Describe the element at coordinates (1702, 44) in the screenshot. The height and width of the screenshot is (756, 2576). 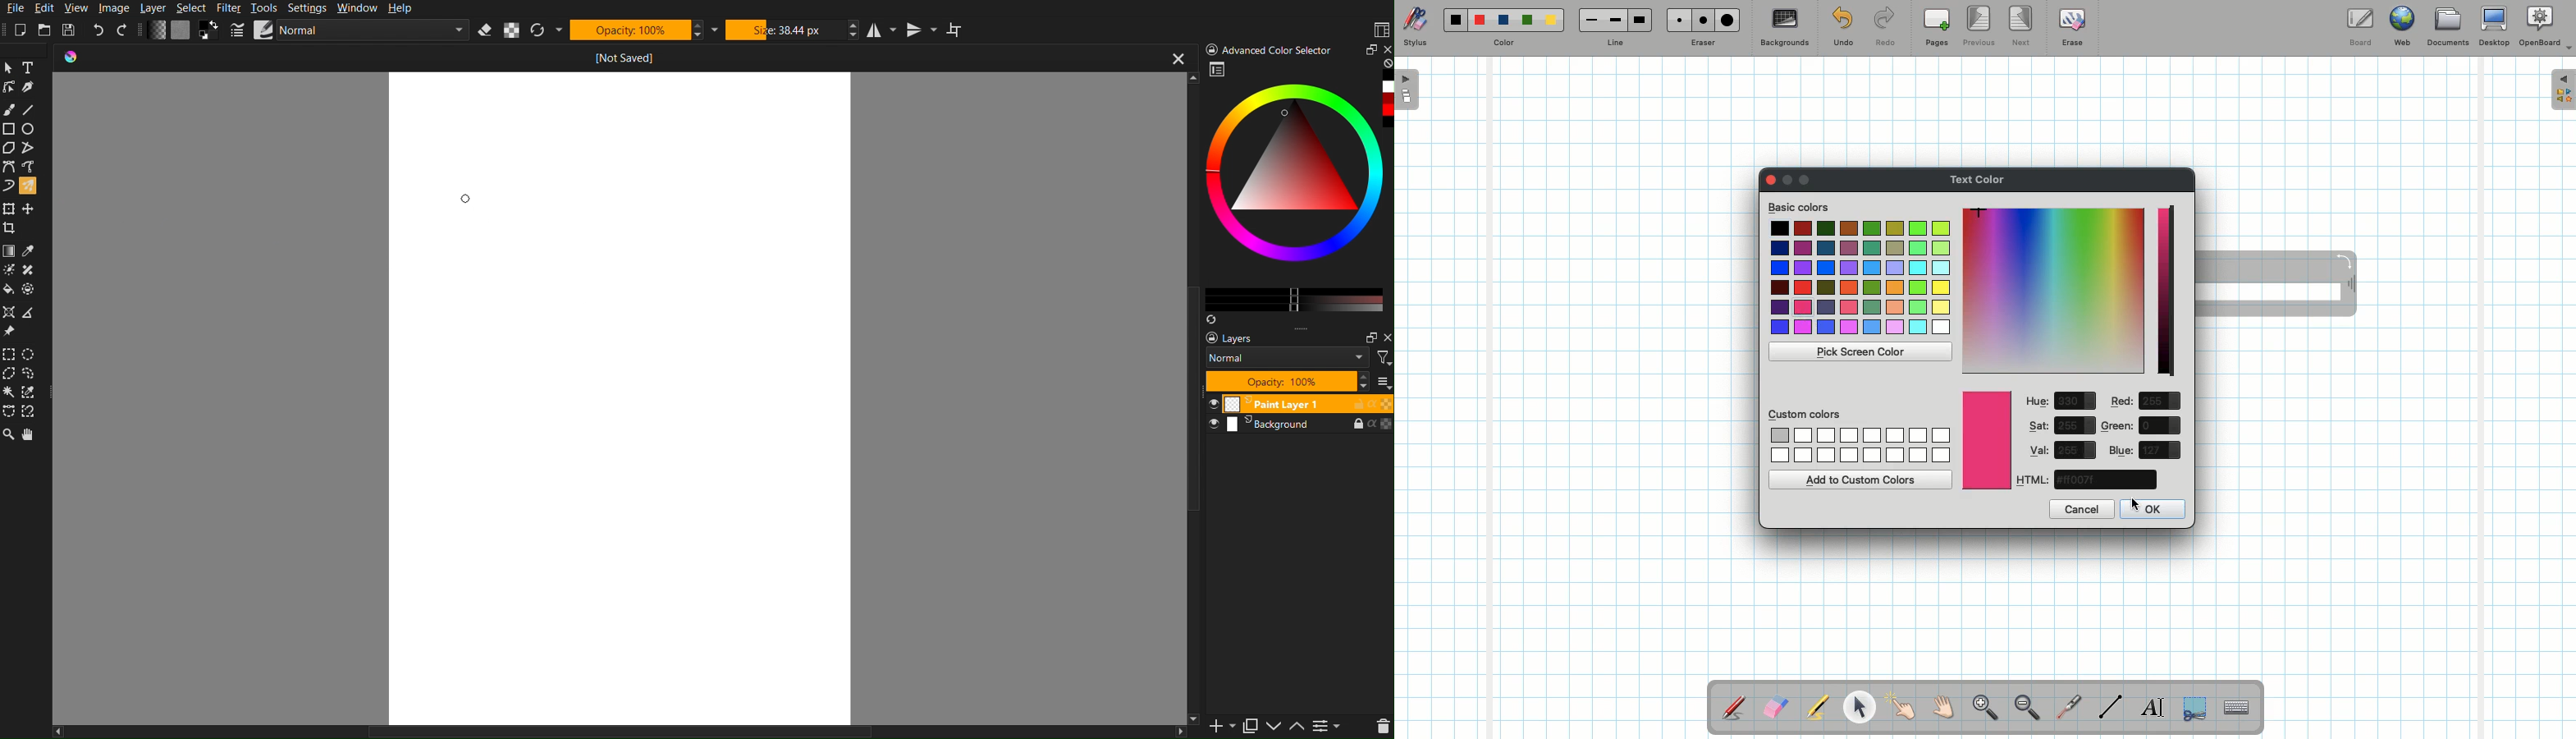
I see `Eraser` at that location.